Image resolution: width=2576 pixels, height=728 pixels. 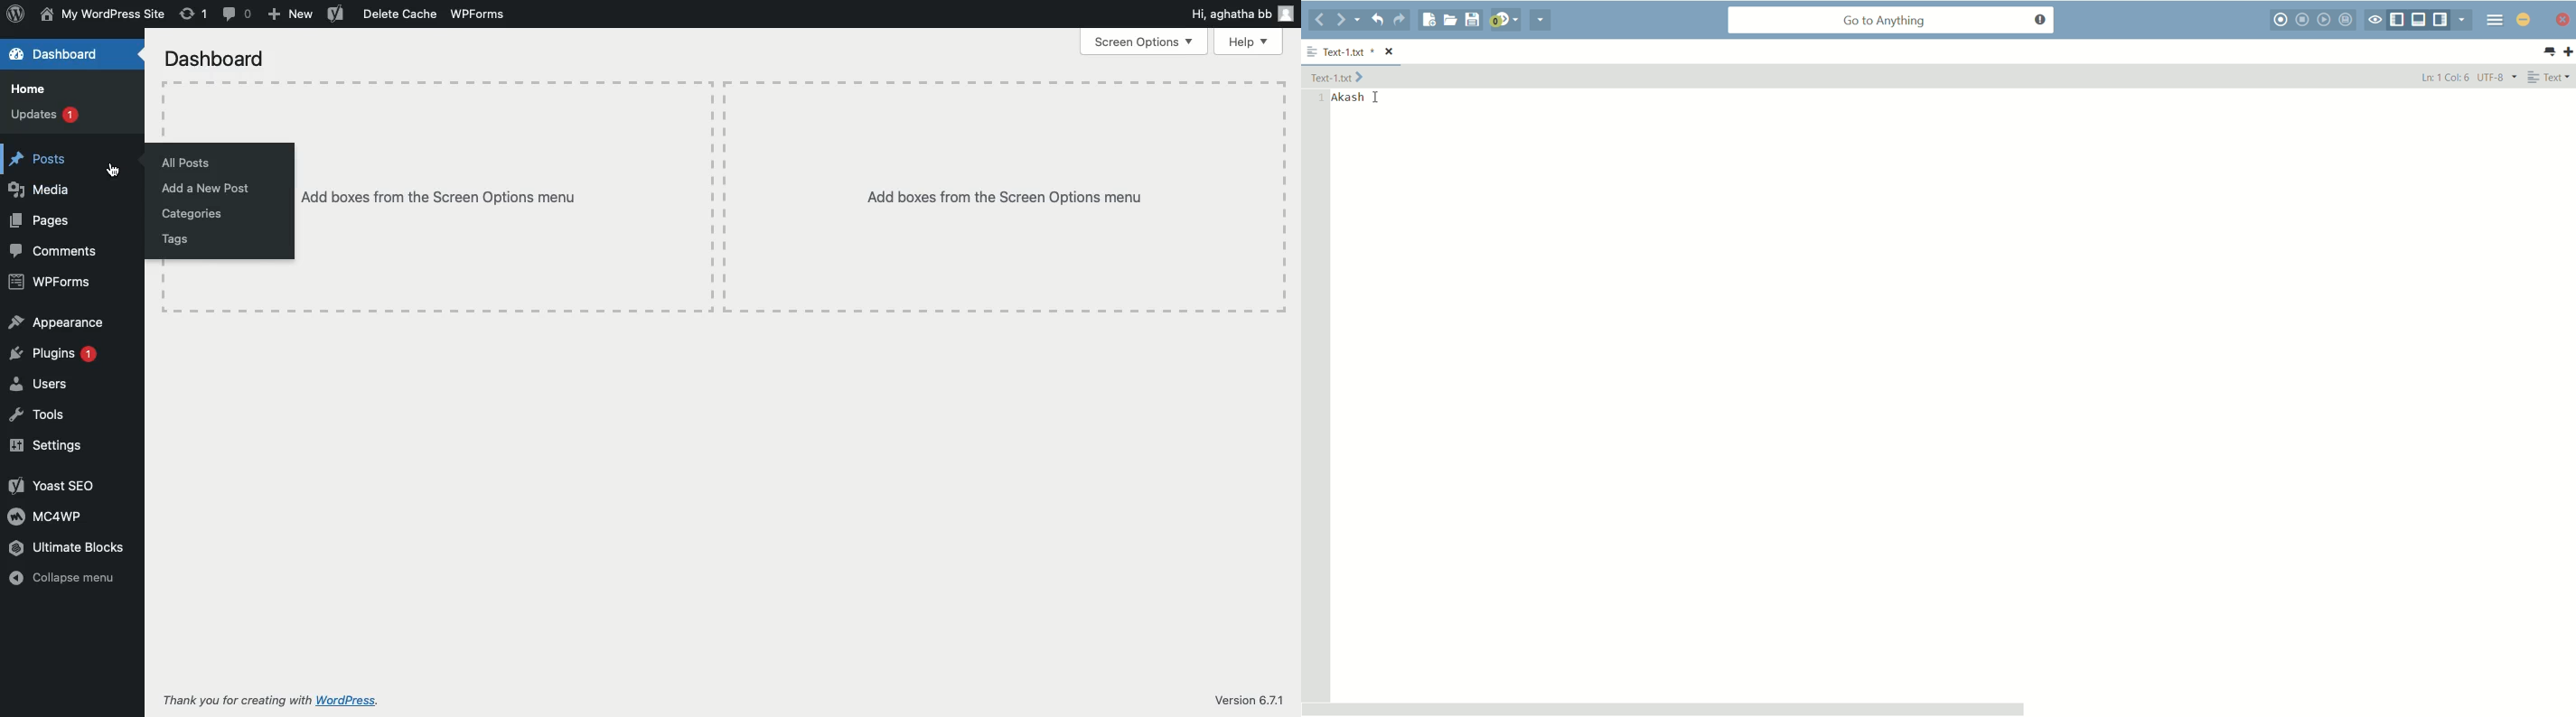 What do you see at coordinates (48, 385) in the screenshot?
I see `Users` at bounding box center [48, 385].